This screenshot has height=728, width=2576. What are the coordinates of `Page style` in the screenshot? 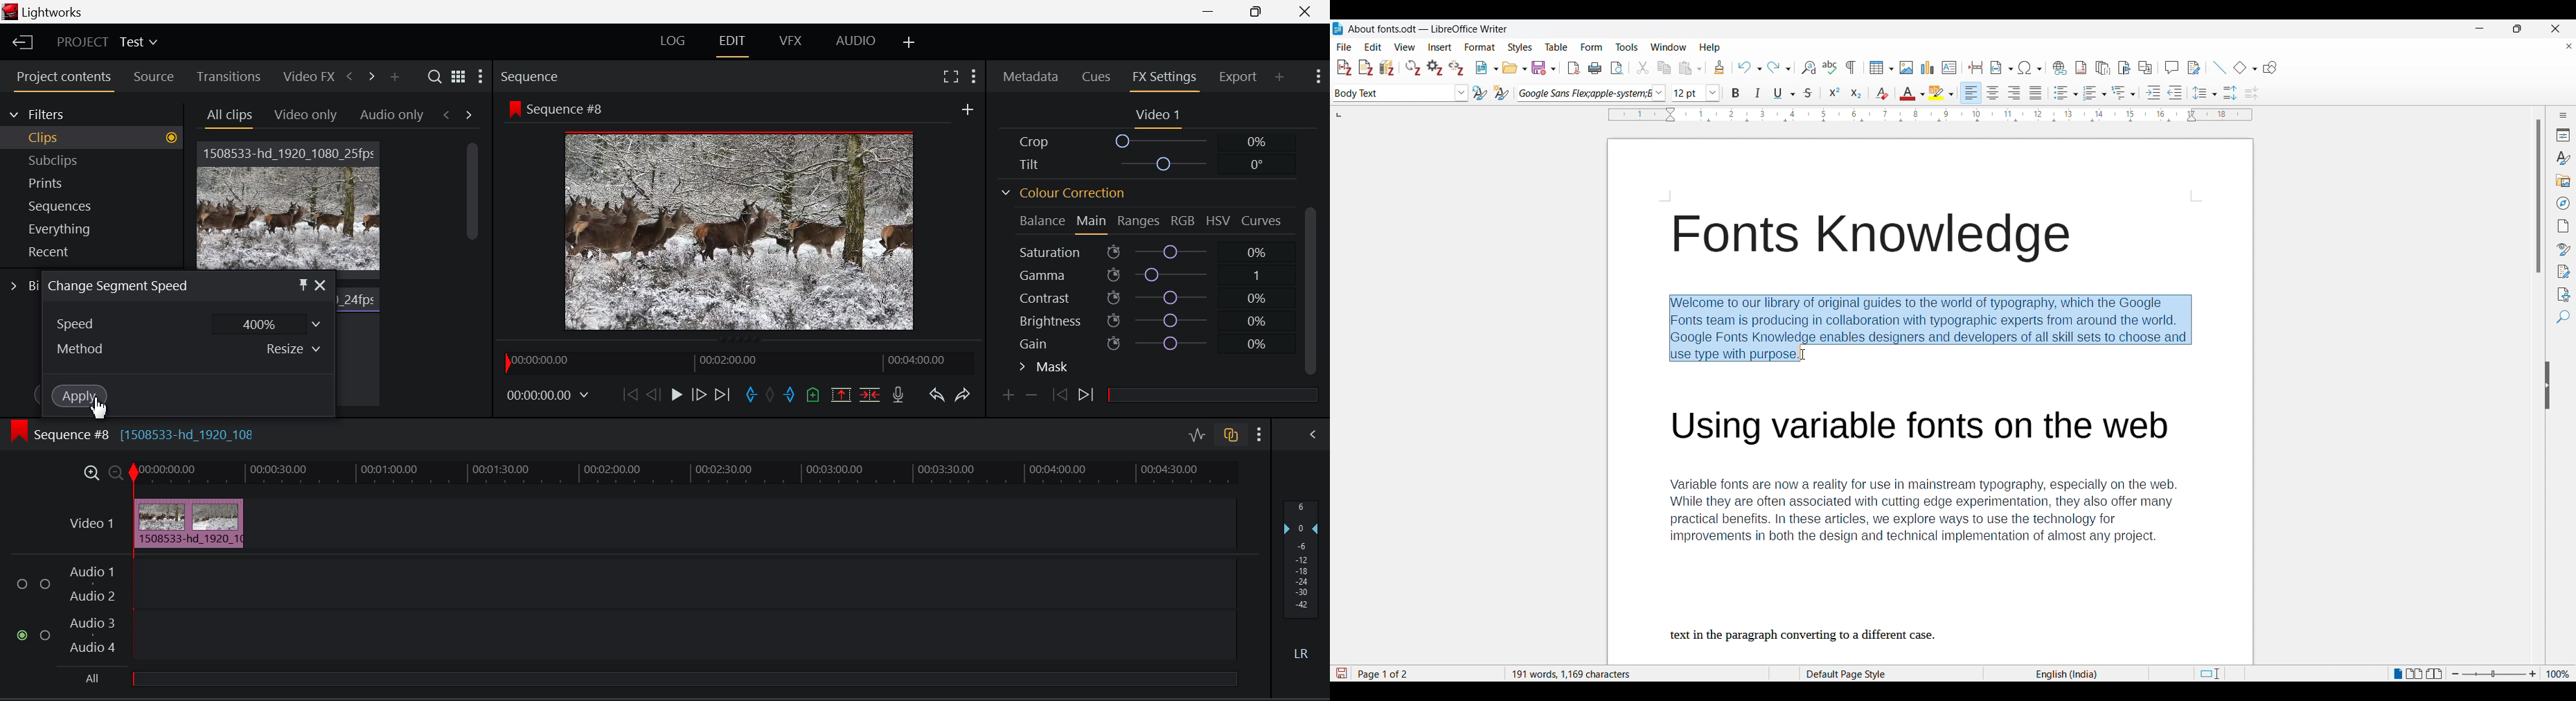 It's located at (1867, 674).